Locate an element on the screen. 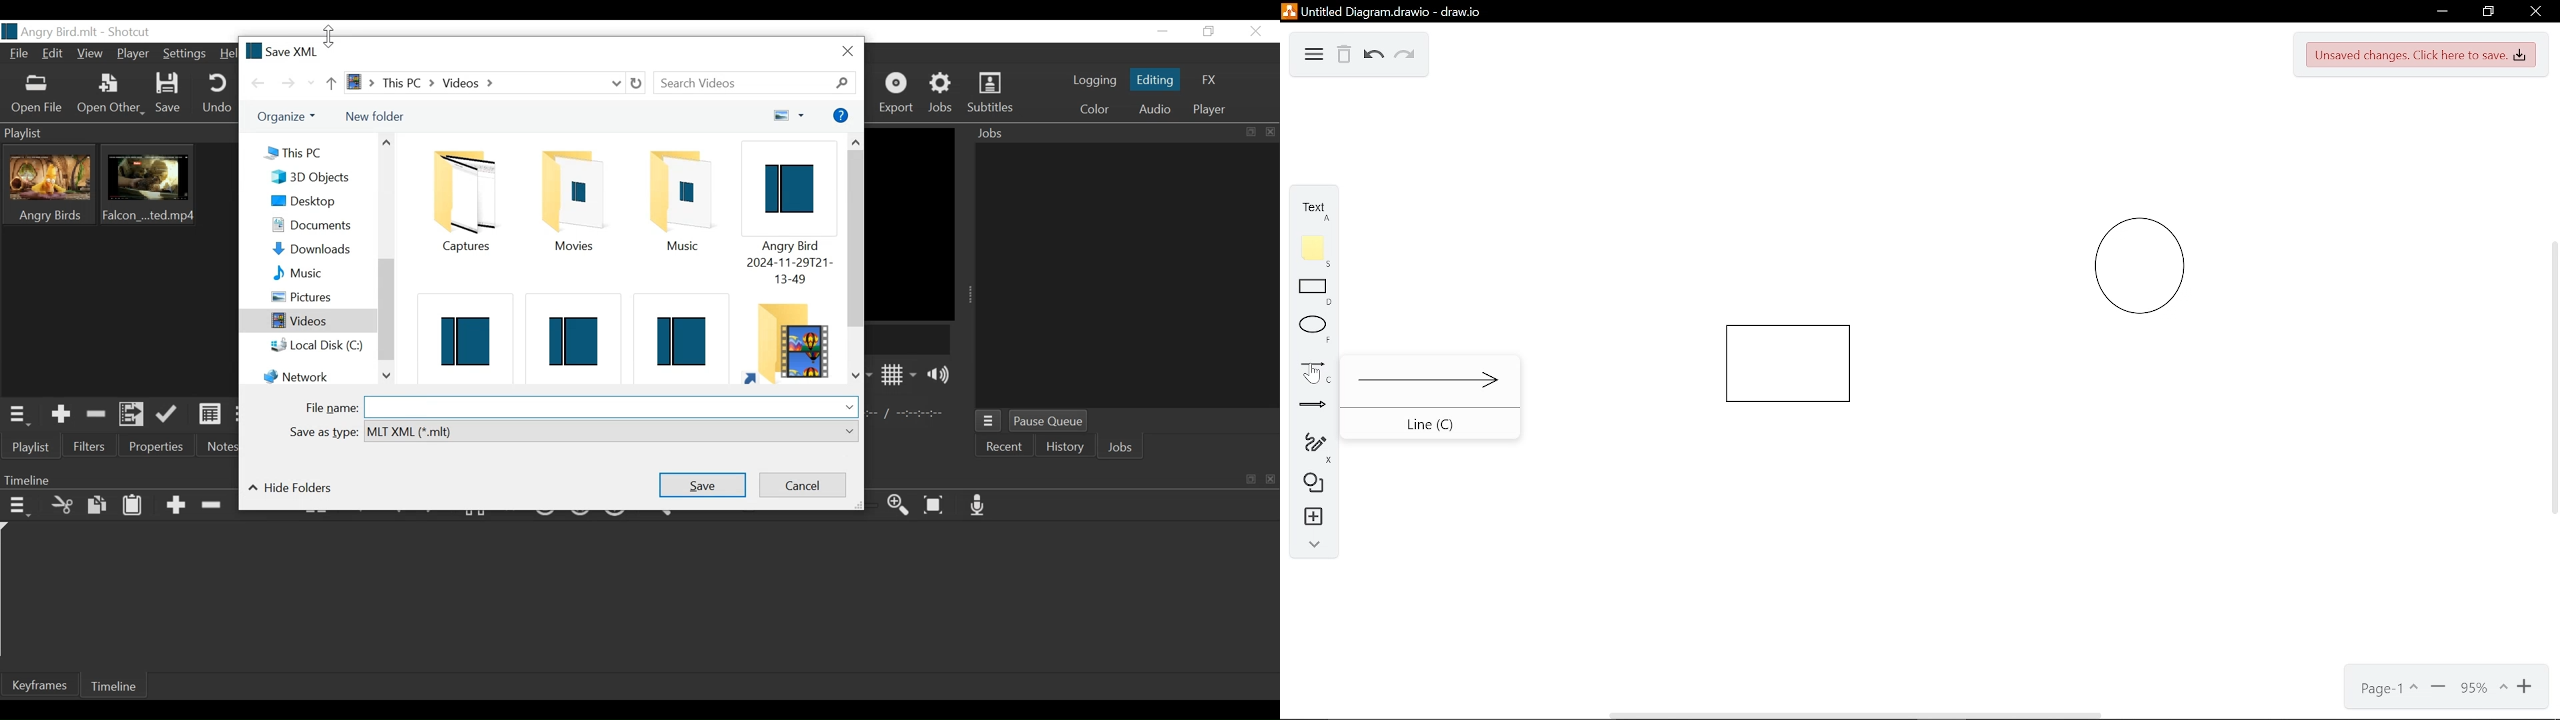 Image resolution: width=2576 pixels, height=728 pixels. Shotcut File is located at coordinates (463, 333).